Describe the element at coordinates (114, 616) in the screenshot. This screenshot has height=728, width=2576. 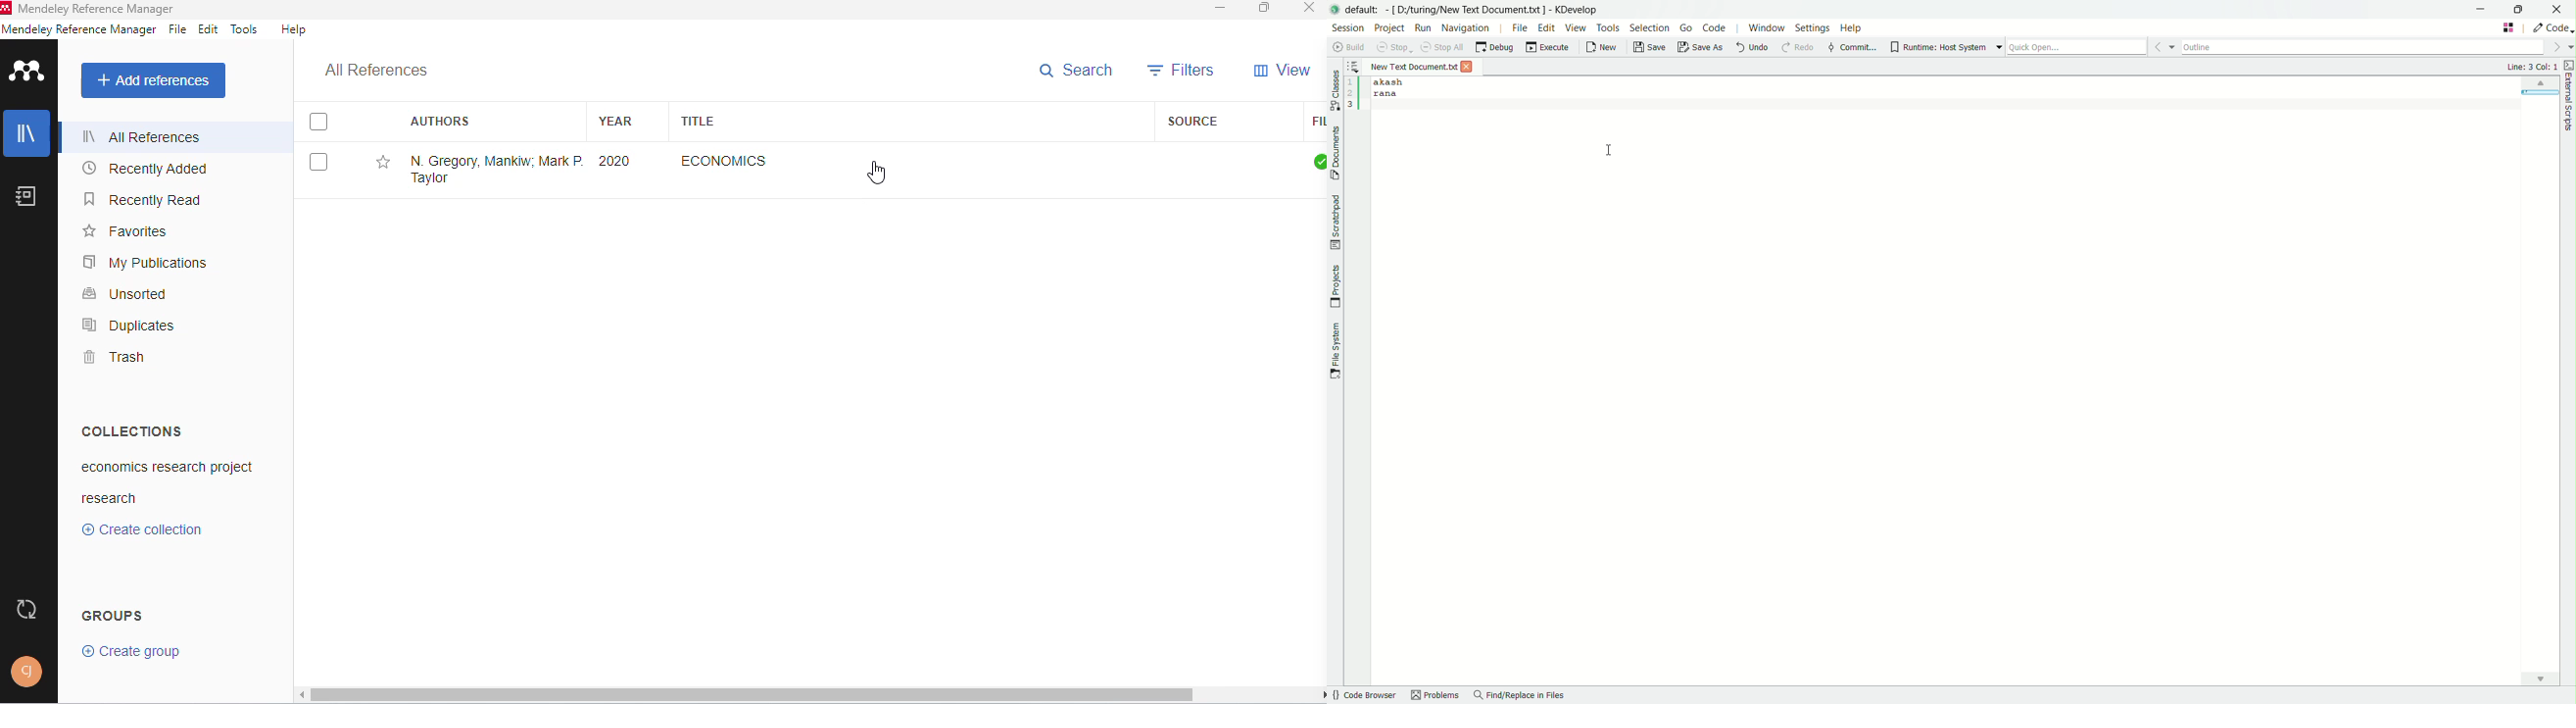
I see `groups` at that location.